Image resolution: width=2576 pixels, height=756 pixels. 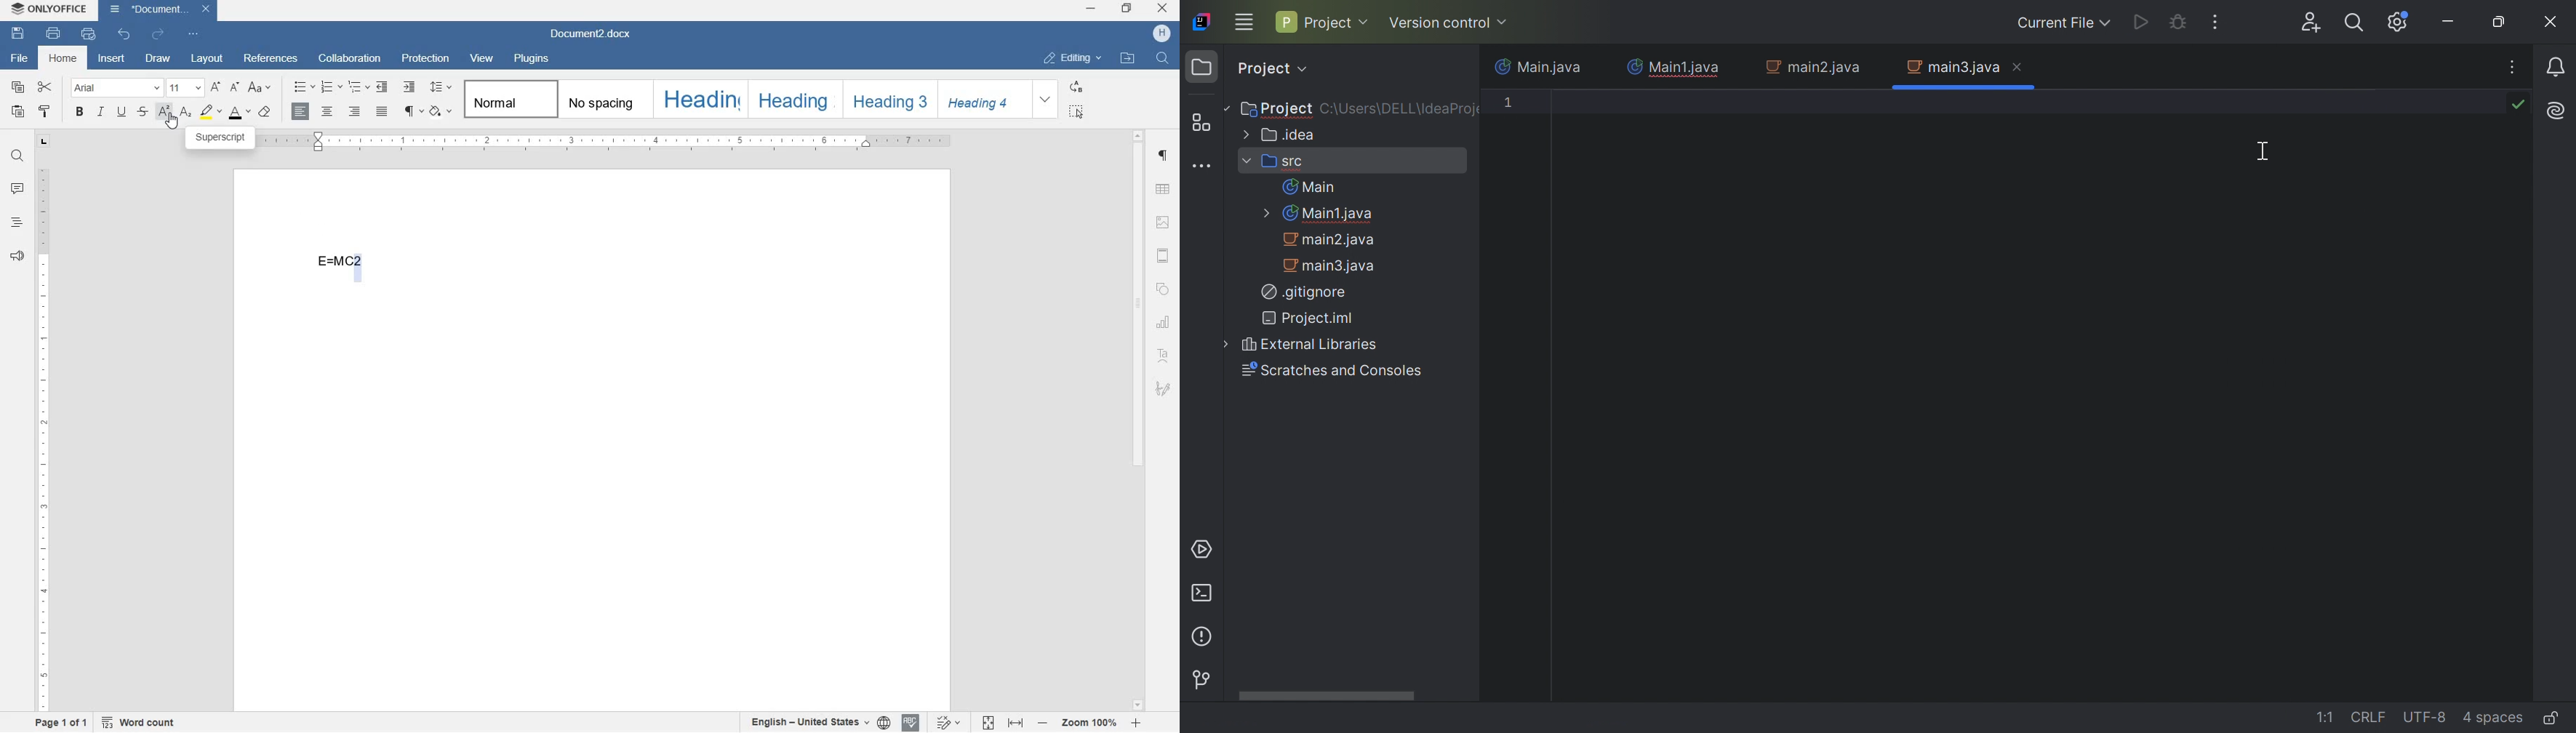 I want to click on shape, so click(x=1164, y=289).